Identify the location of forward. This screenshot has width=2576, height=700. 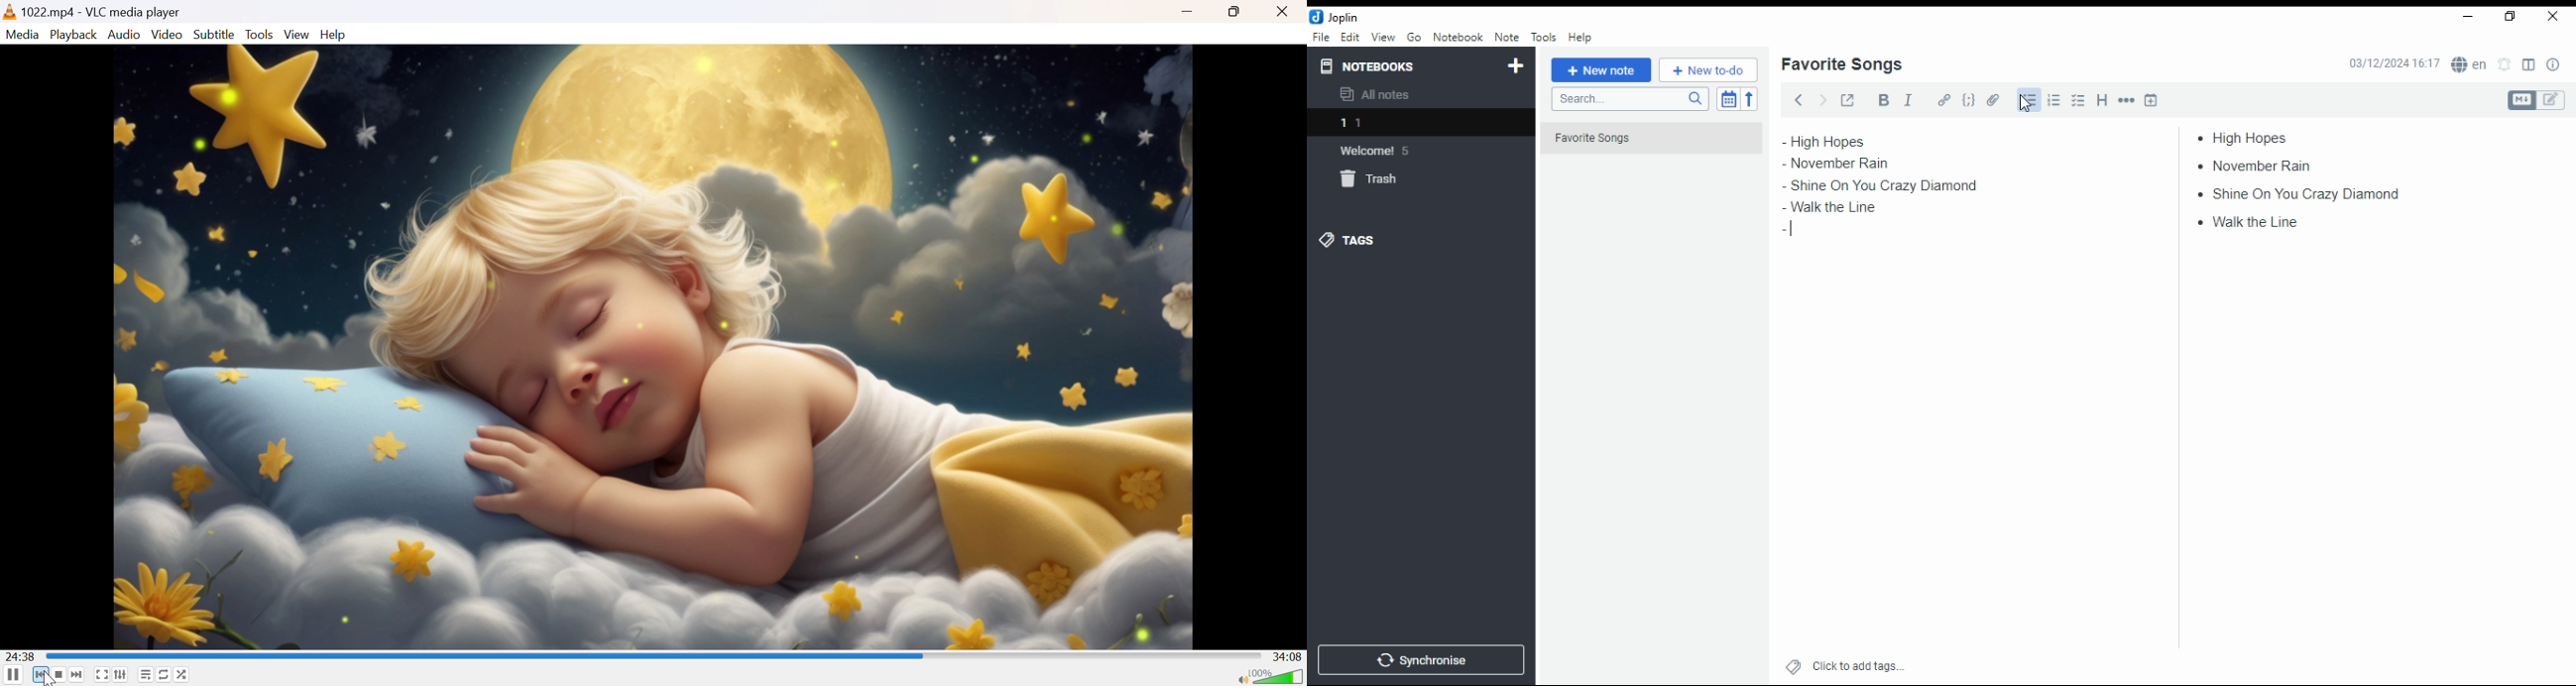
(1822, 98).